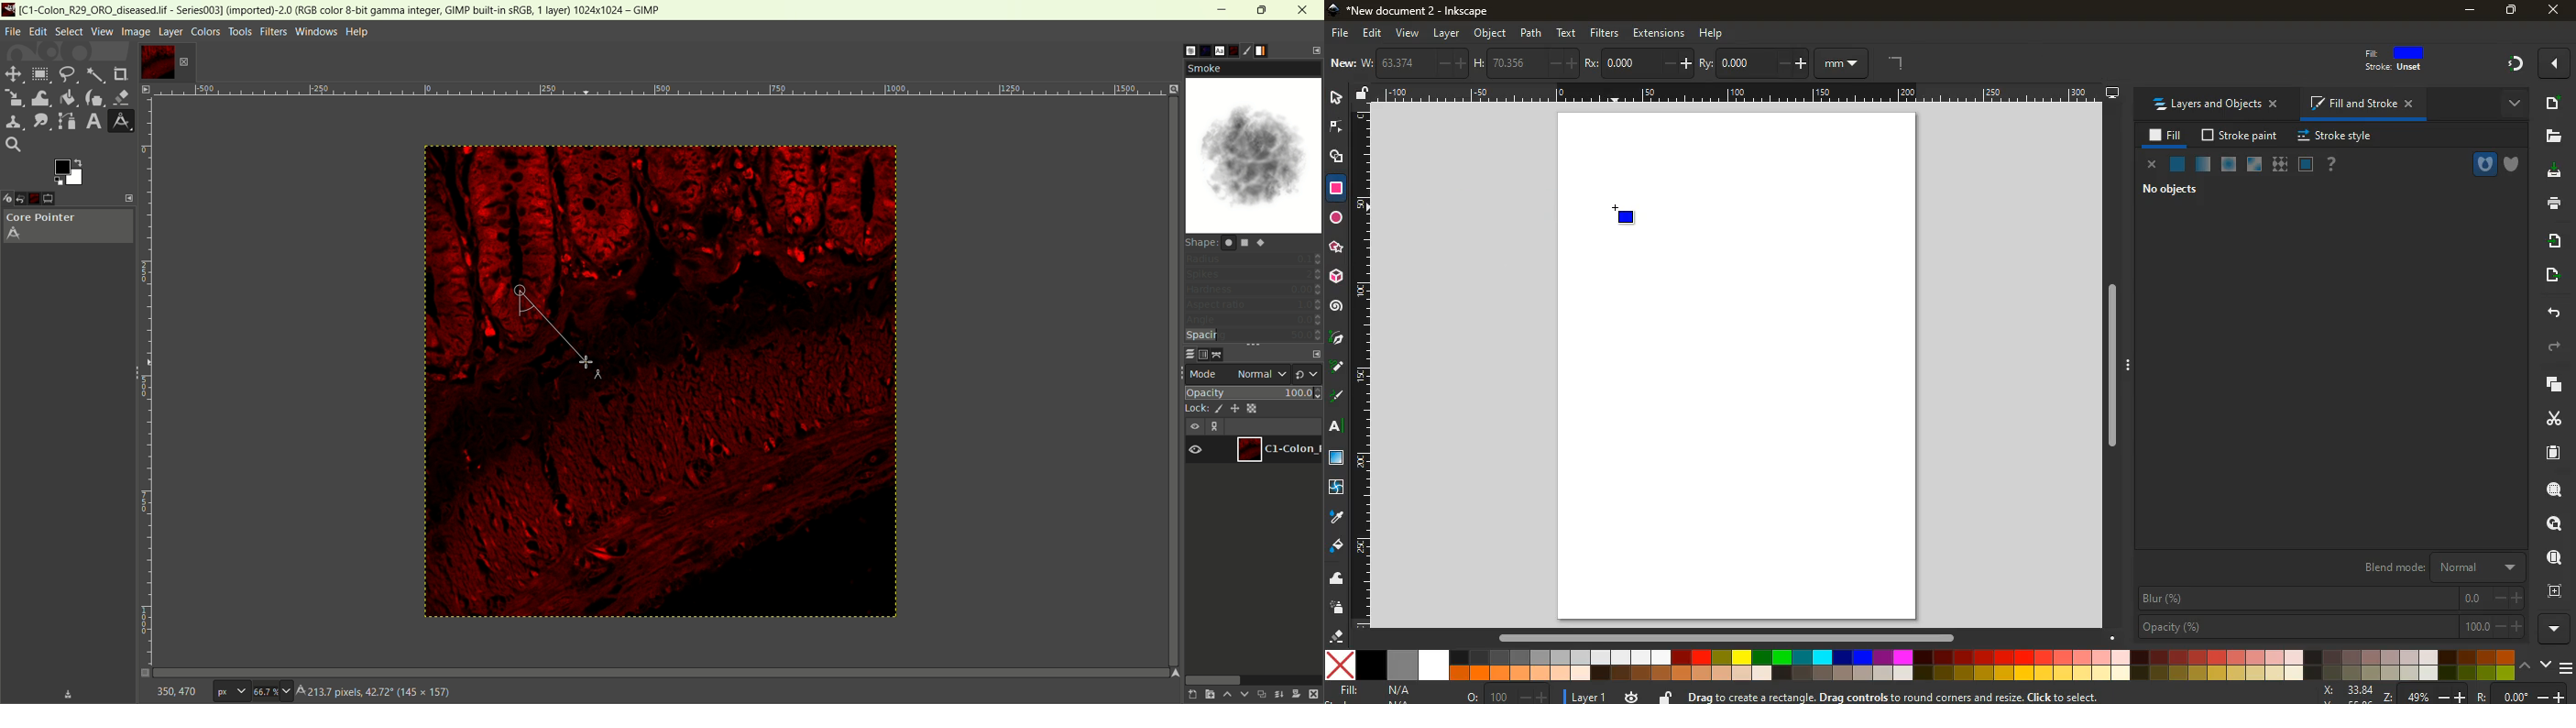  What do you see at coordinates (1196, 451) in the screenshot?
I see `visibility` at bounding box center [1196, 451].